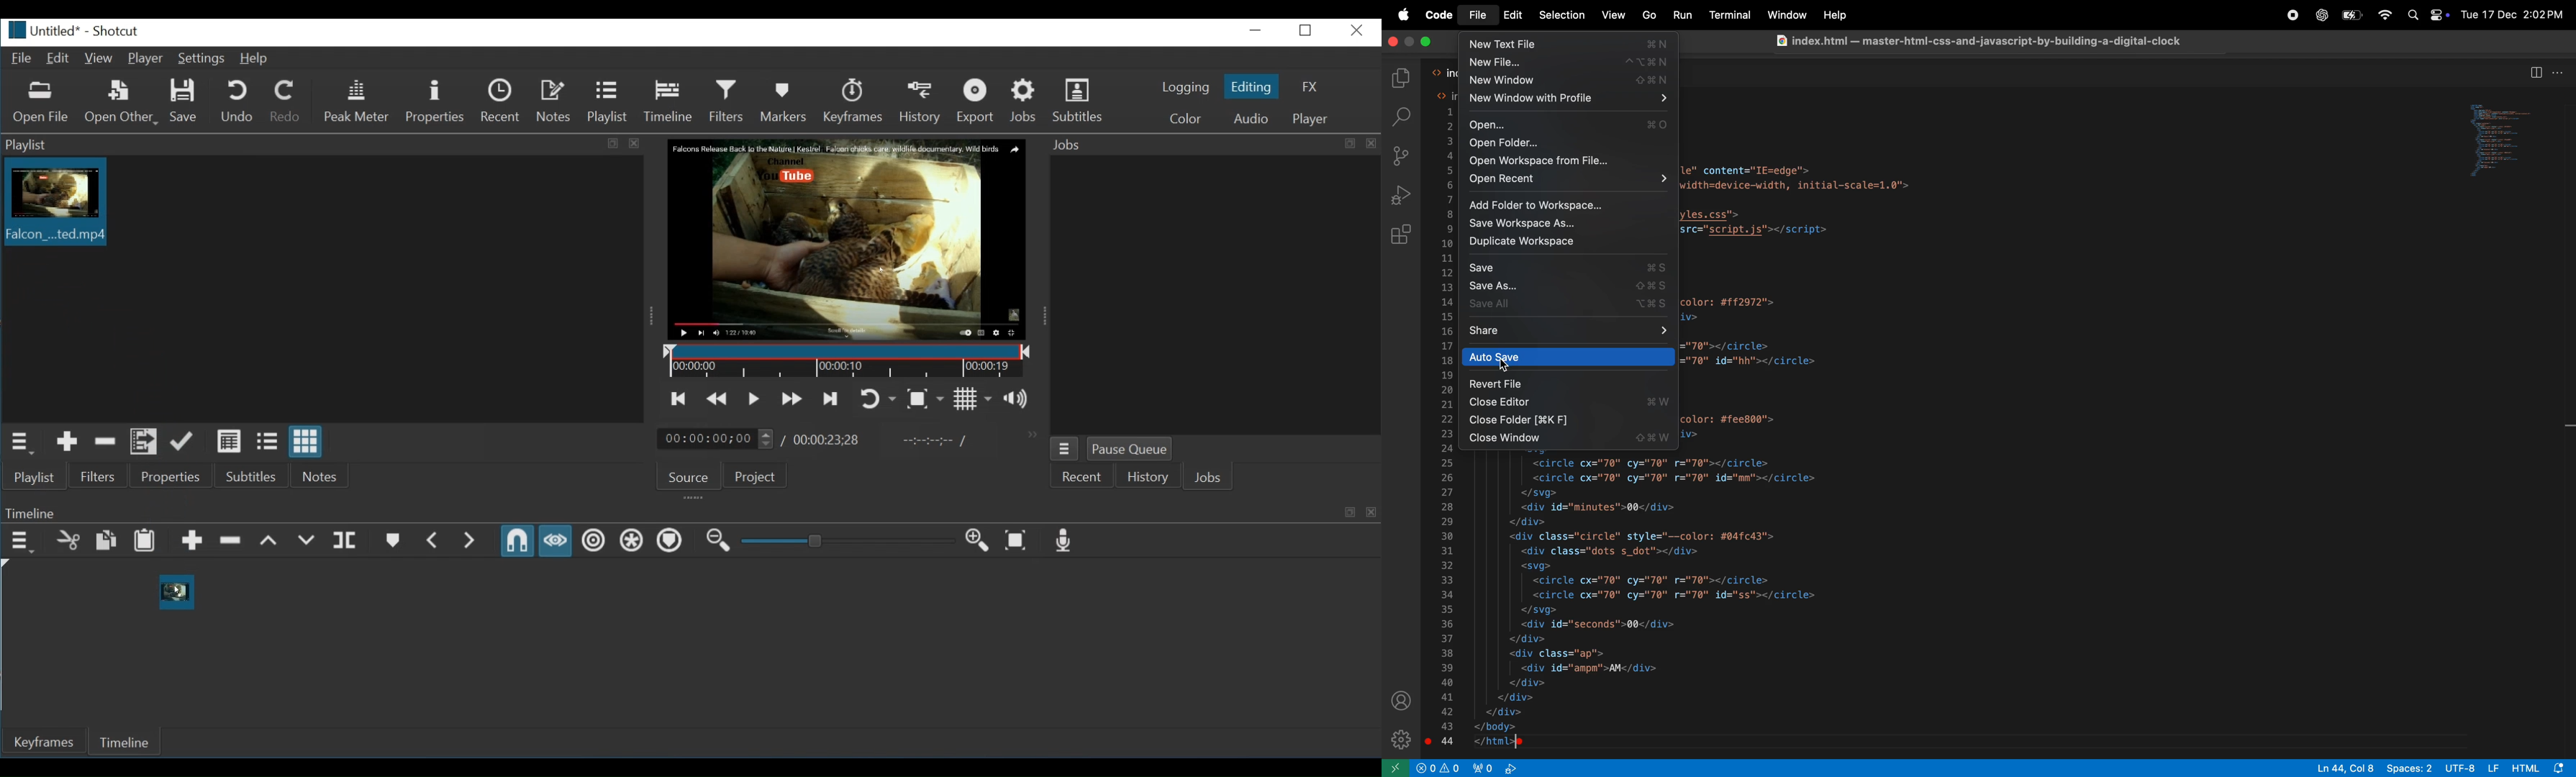 This screenshot has width=2576, height=784. I want to click on Ripple markers, so click(668, 540).